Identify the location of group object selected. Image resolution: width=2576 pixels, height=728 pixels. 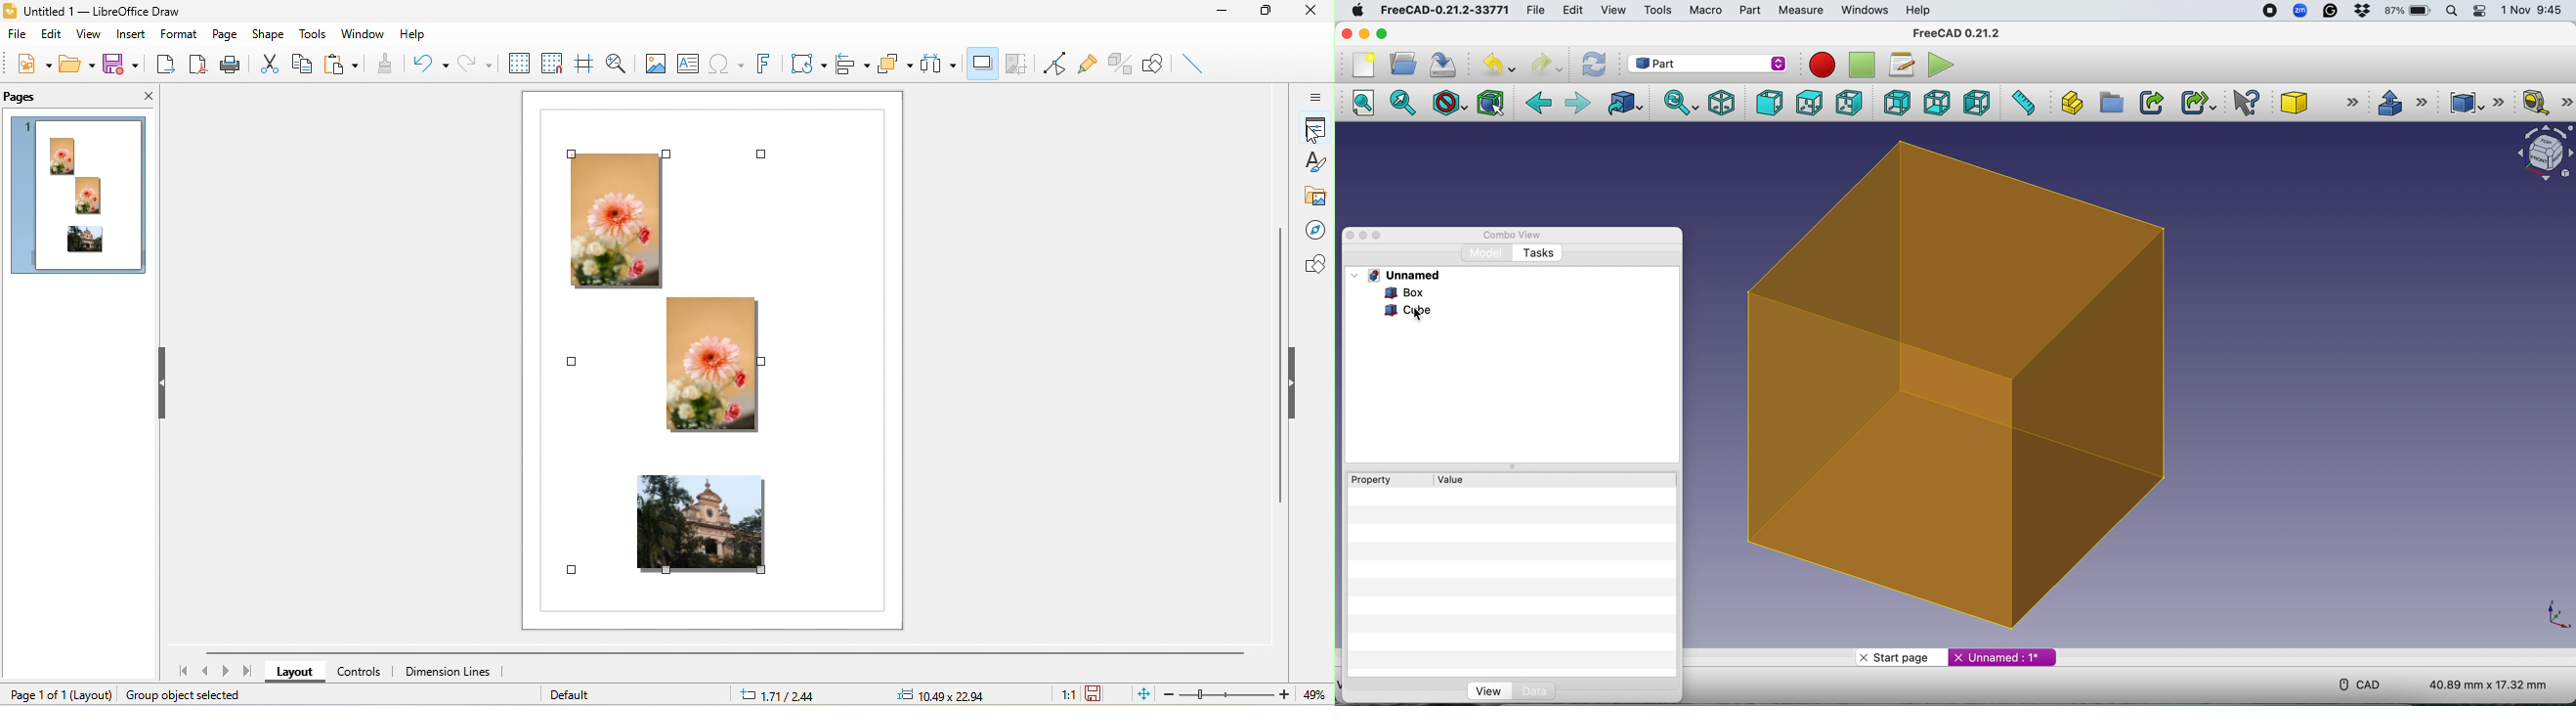
(193, 695).